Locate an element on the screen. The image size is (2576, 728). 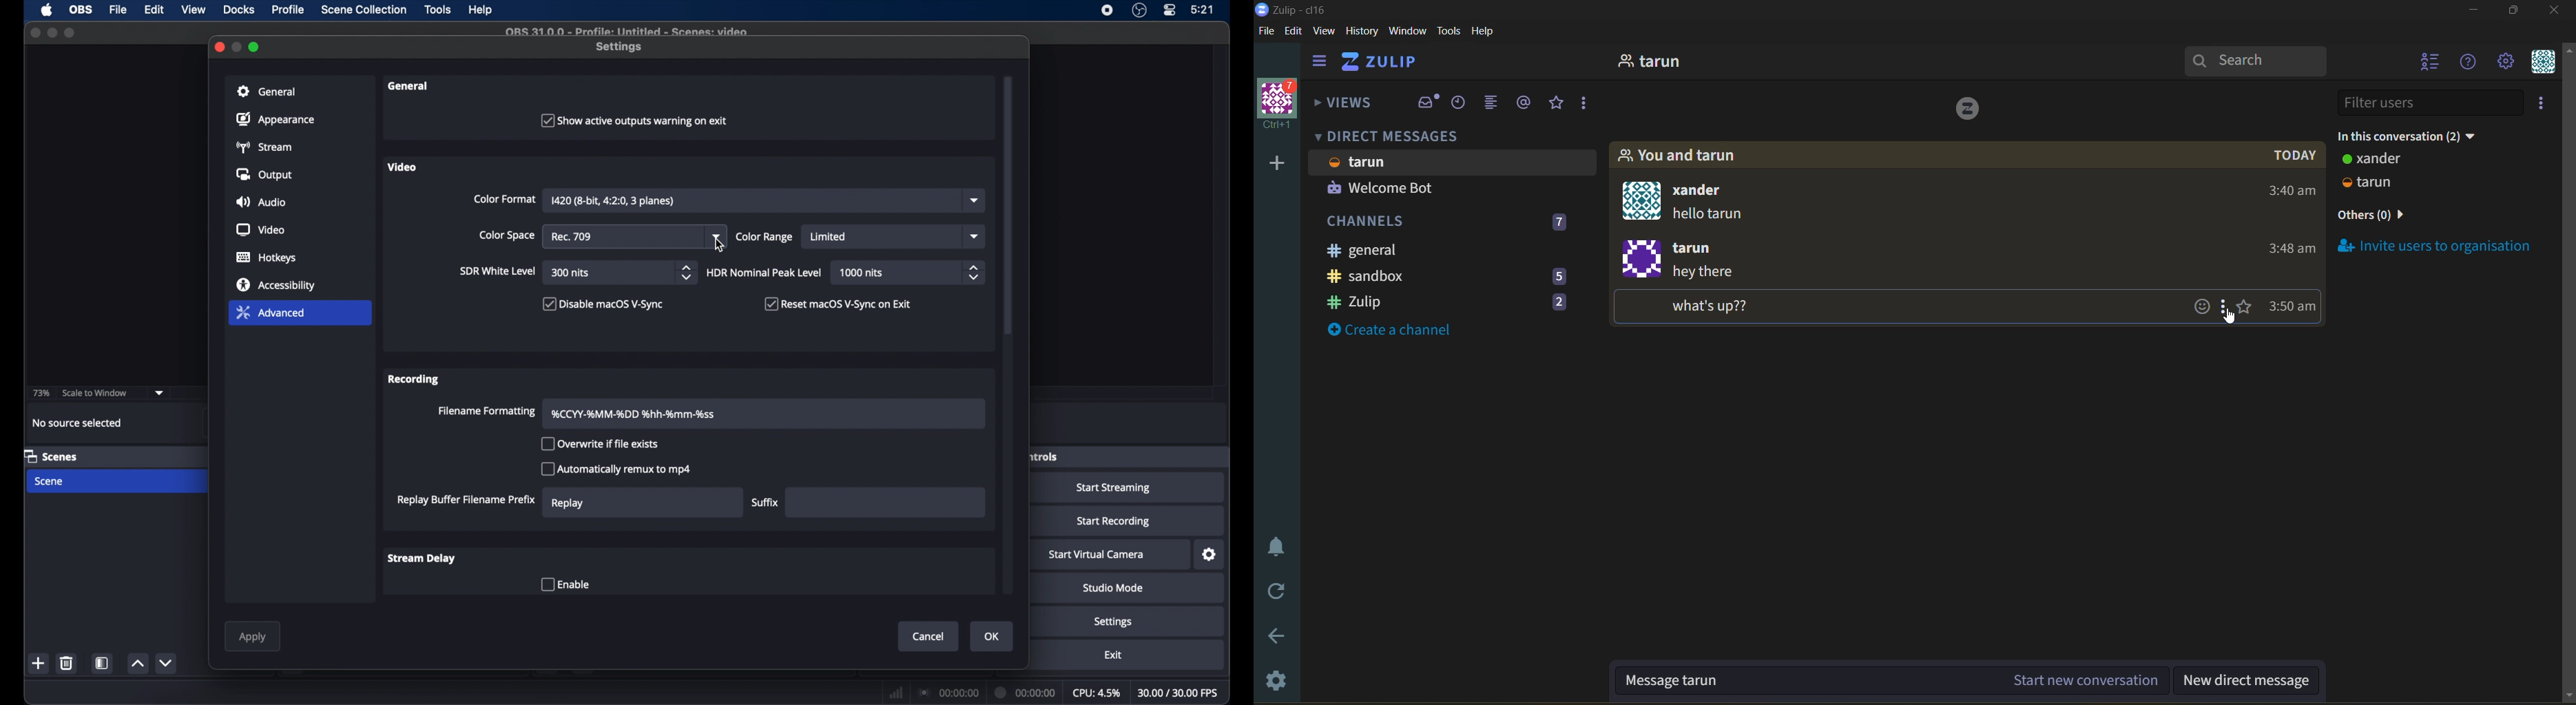
profile icon is located at coordinates (1643, 200).